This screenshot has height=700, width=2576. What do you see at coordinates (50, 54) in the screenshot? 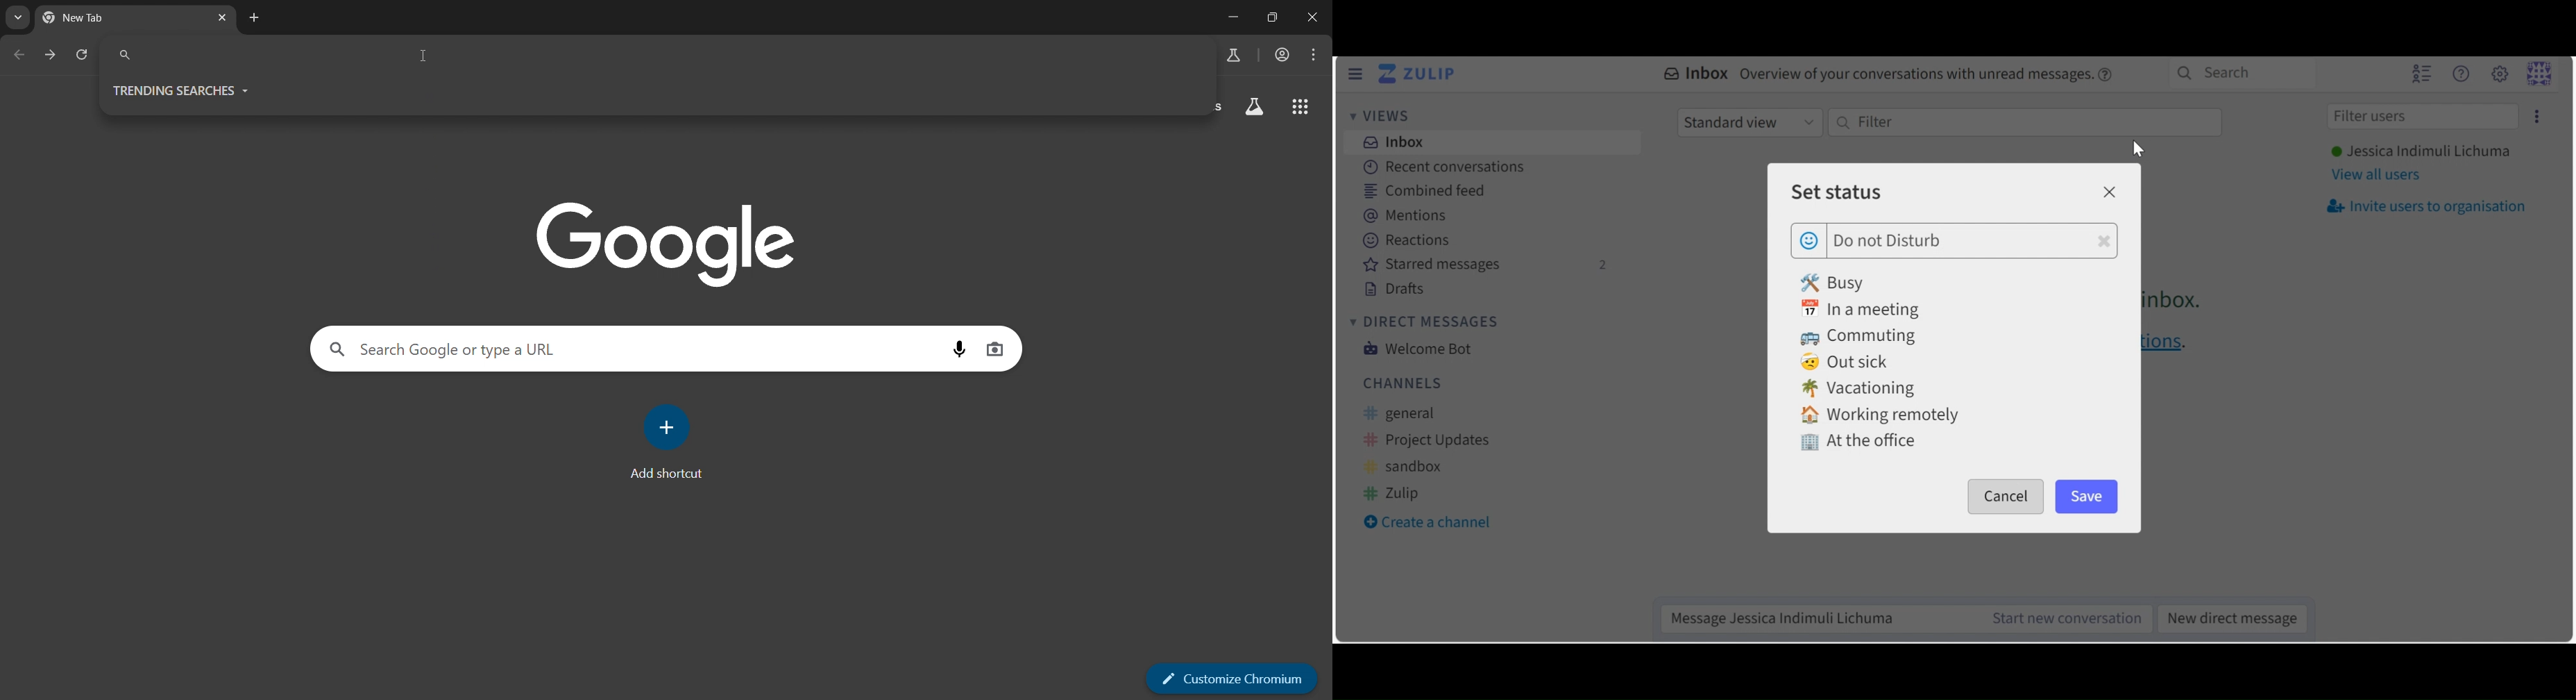
I see `go forward page` at bounding box center [50, 54].